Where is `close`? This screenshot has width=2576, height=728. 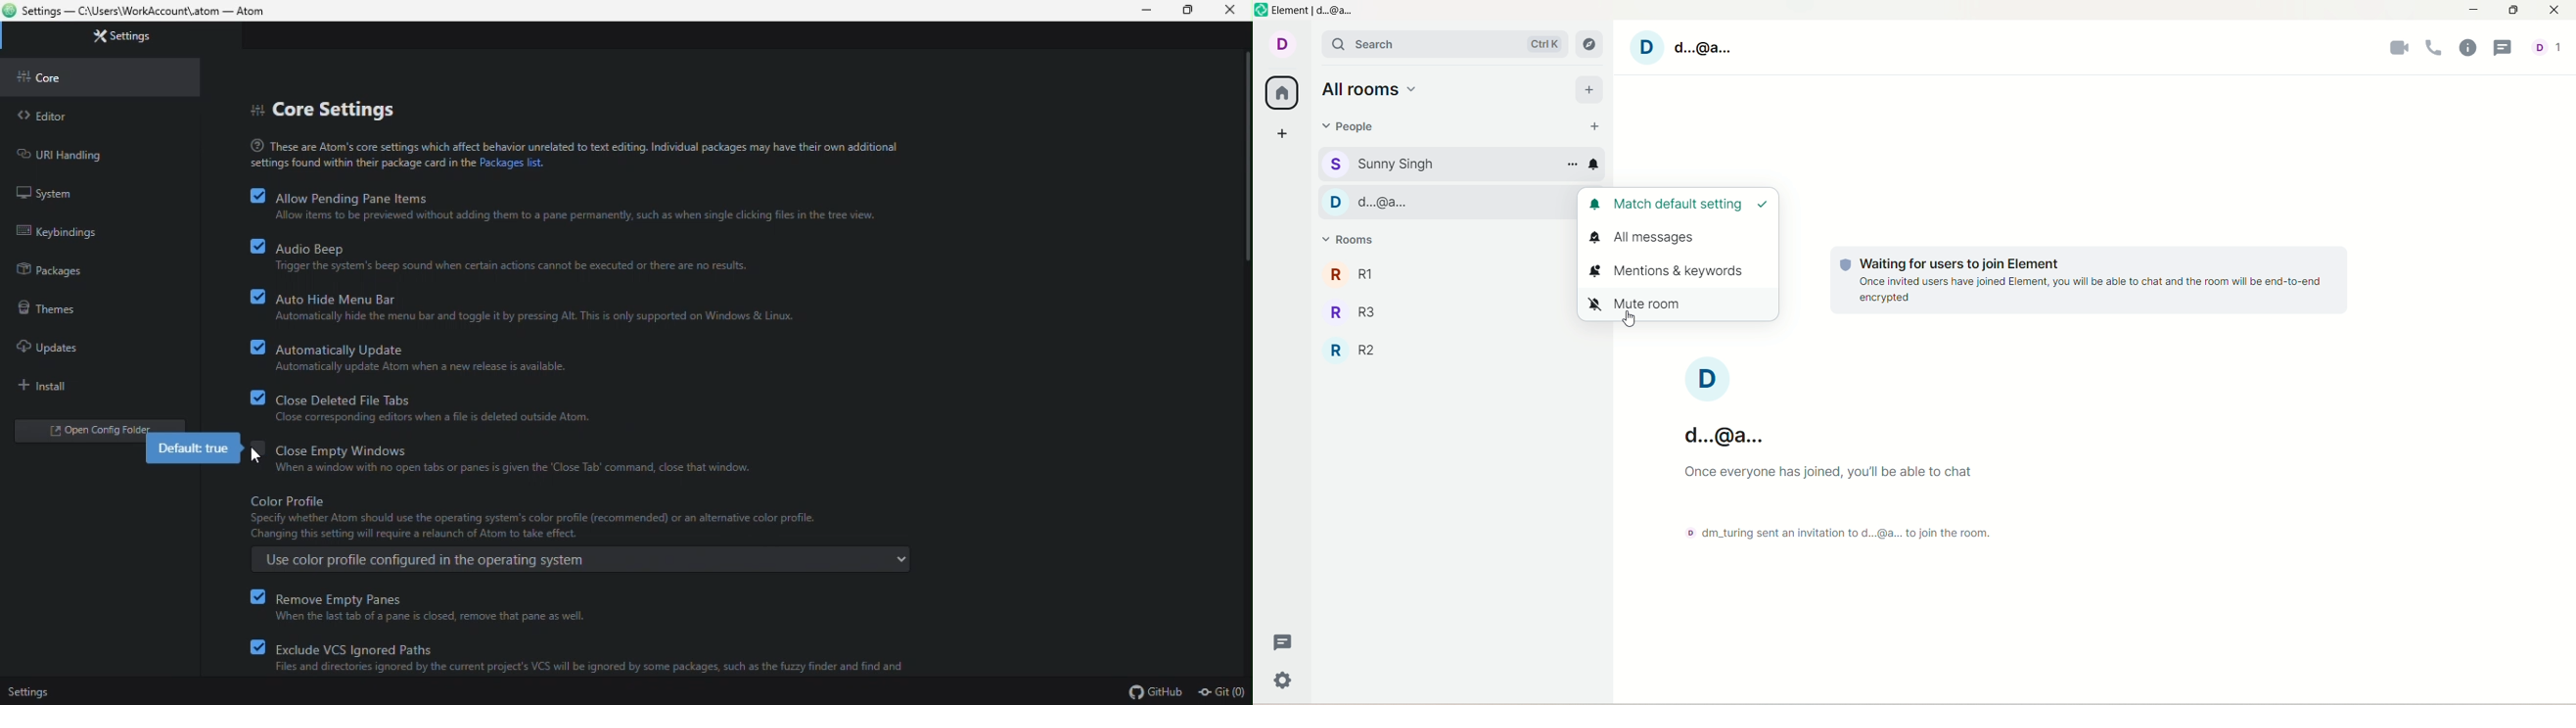 close is located at coordinates (1236, 12).